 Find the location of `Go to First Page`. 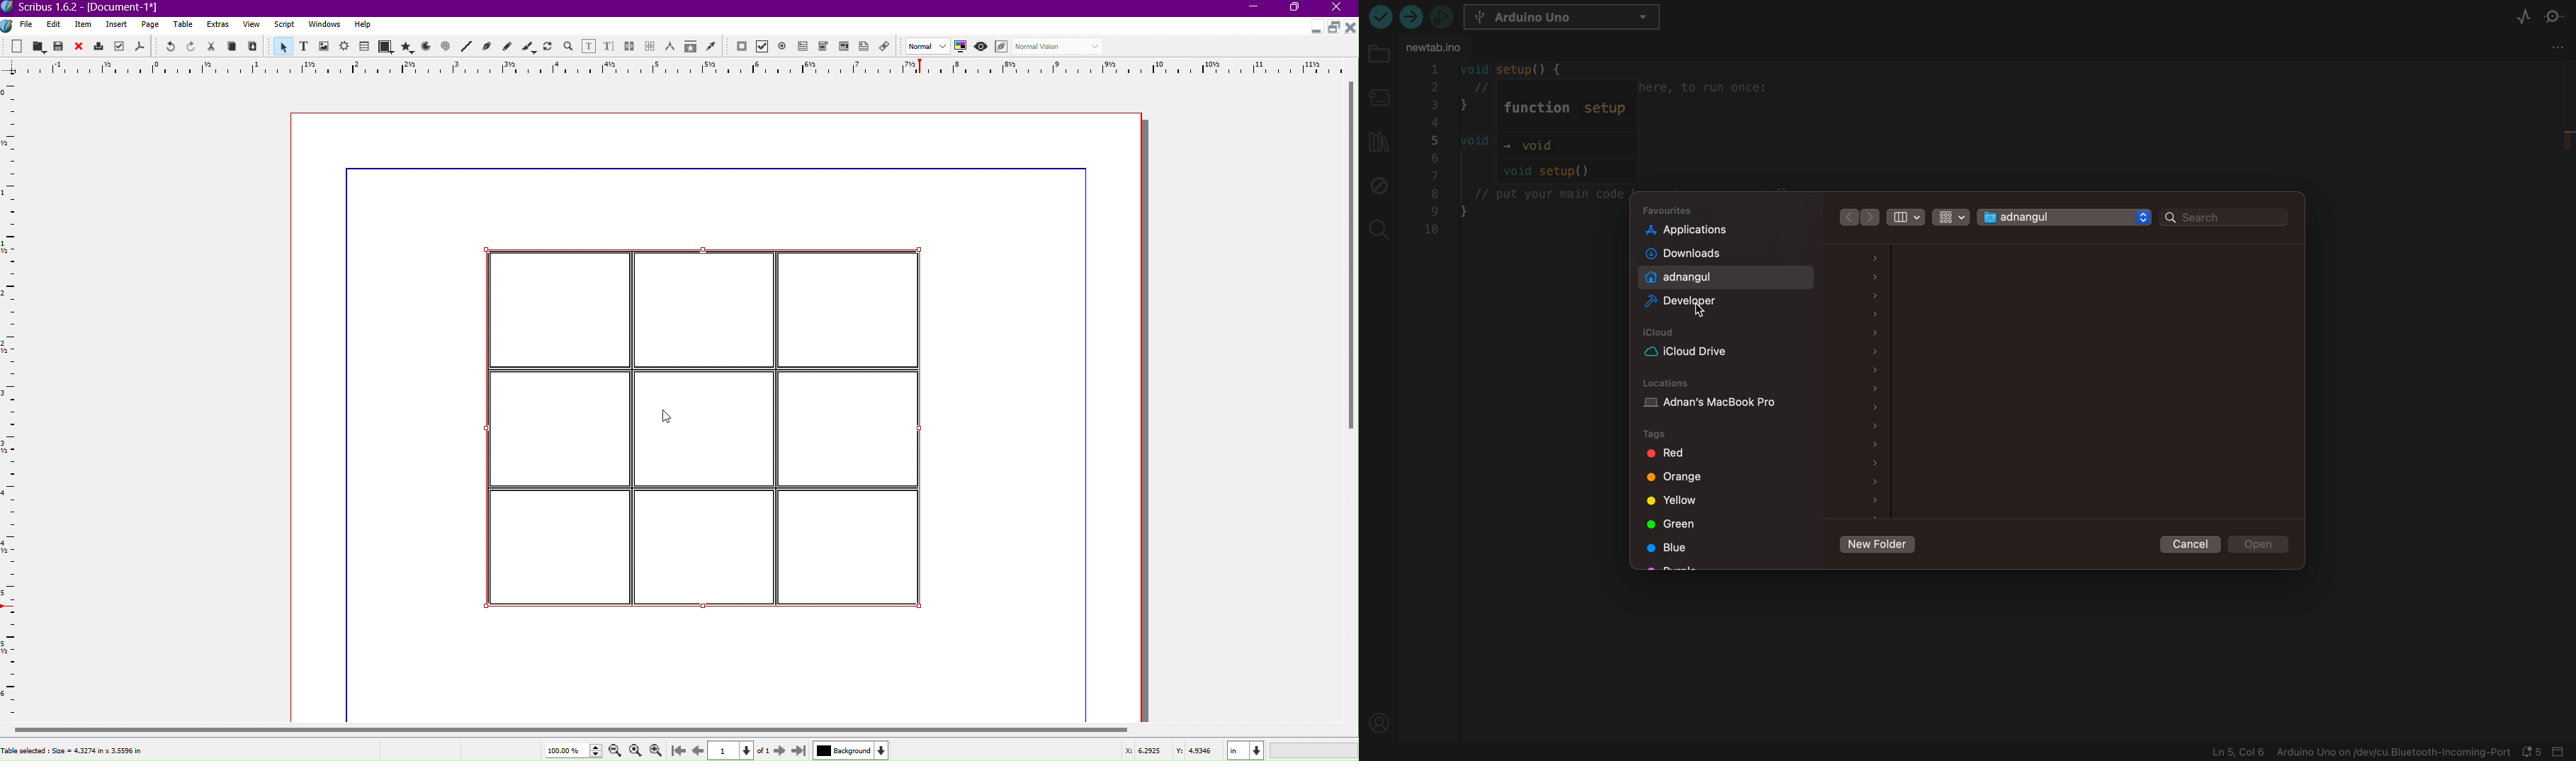

Go to First Page is located at coordinates (681, 750).